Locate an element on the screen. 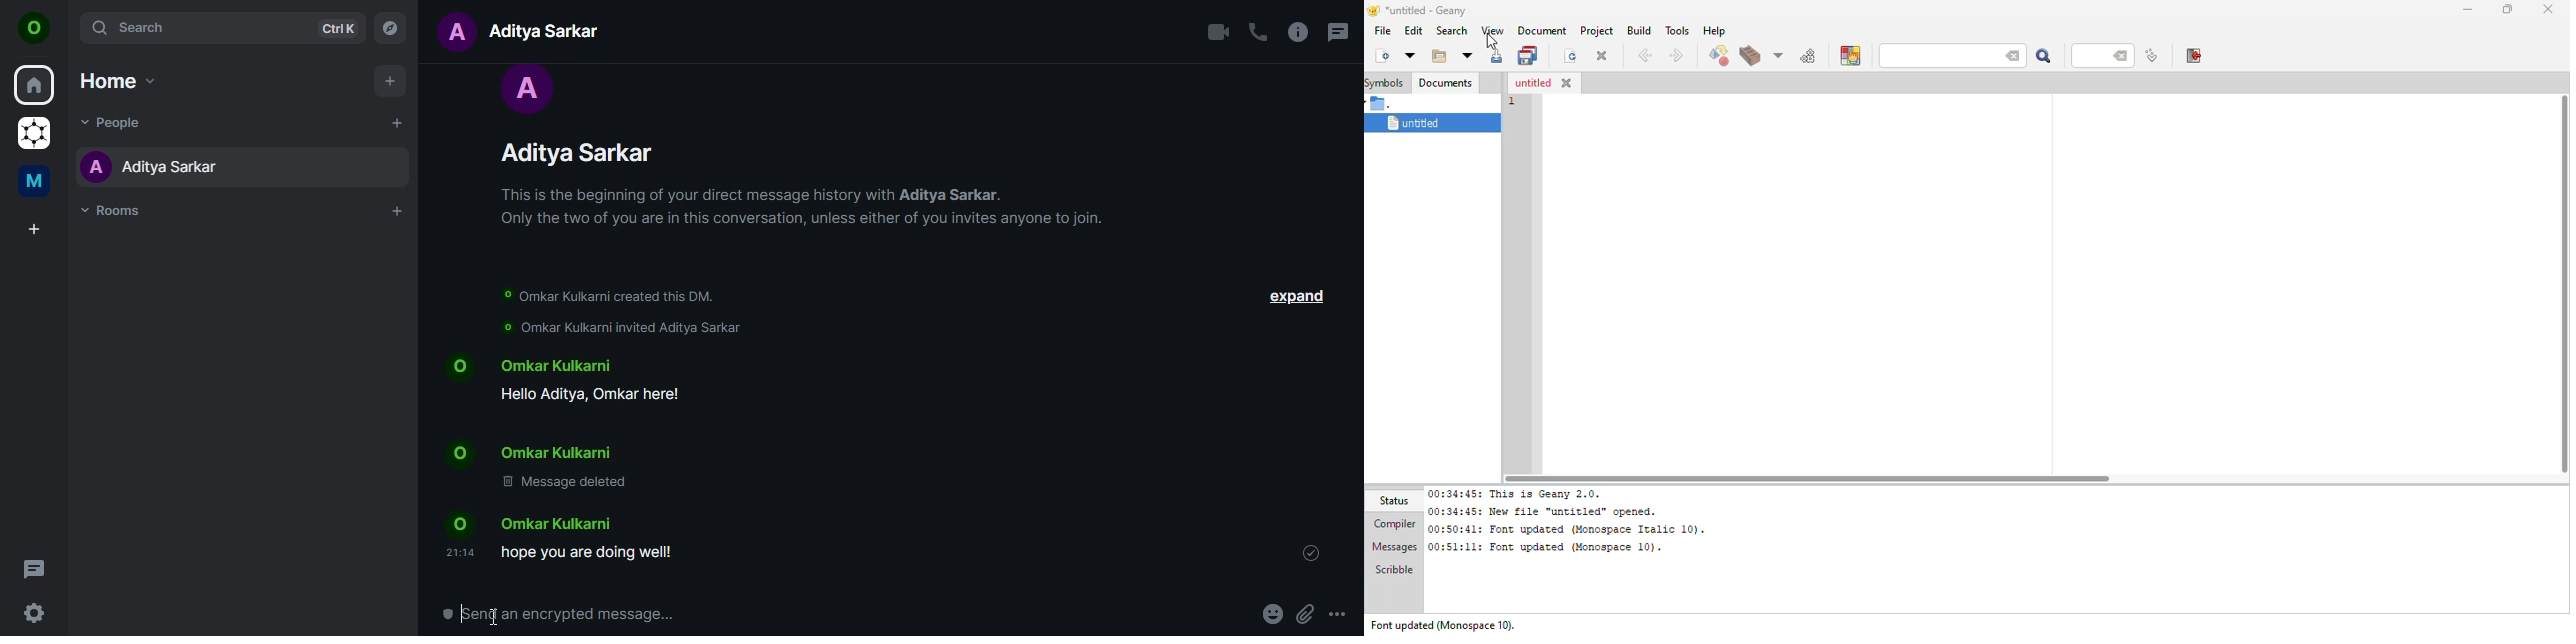 The image size is (2576, 644). name is located at coordinates (191, 164).